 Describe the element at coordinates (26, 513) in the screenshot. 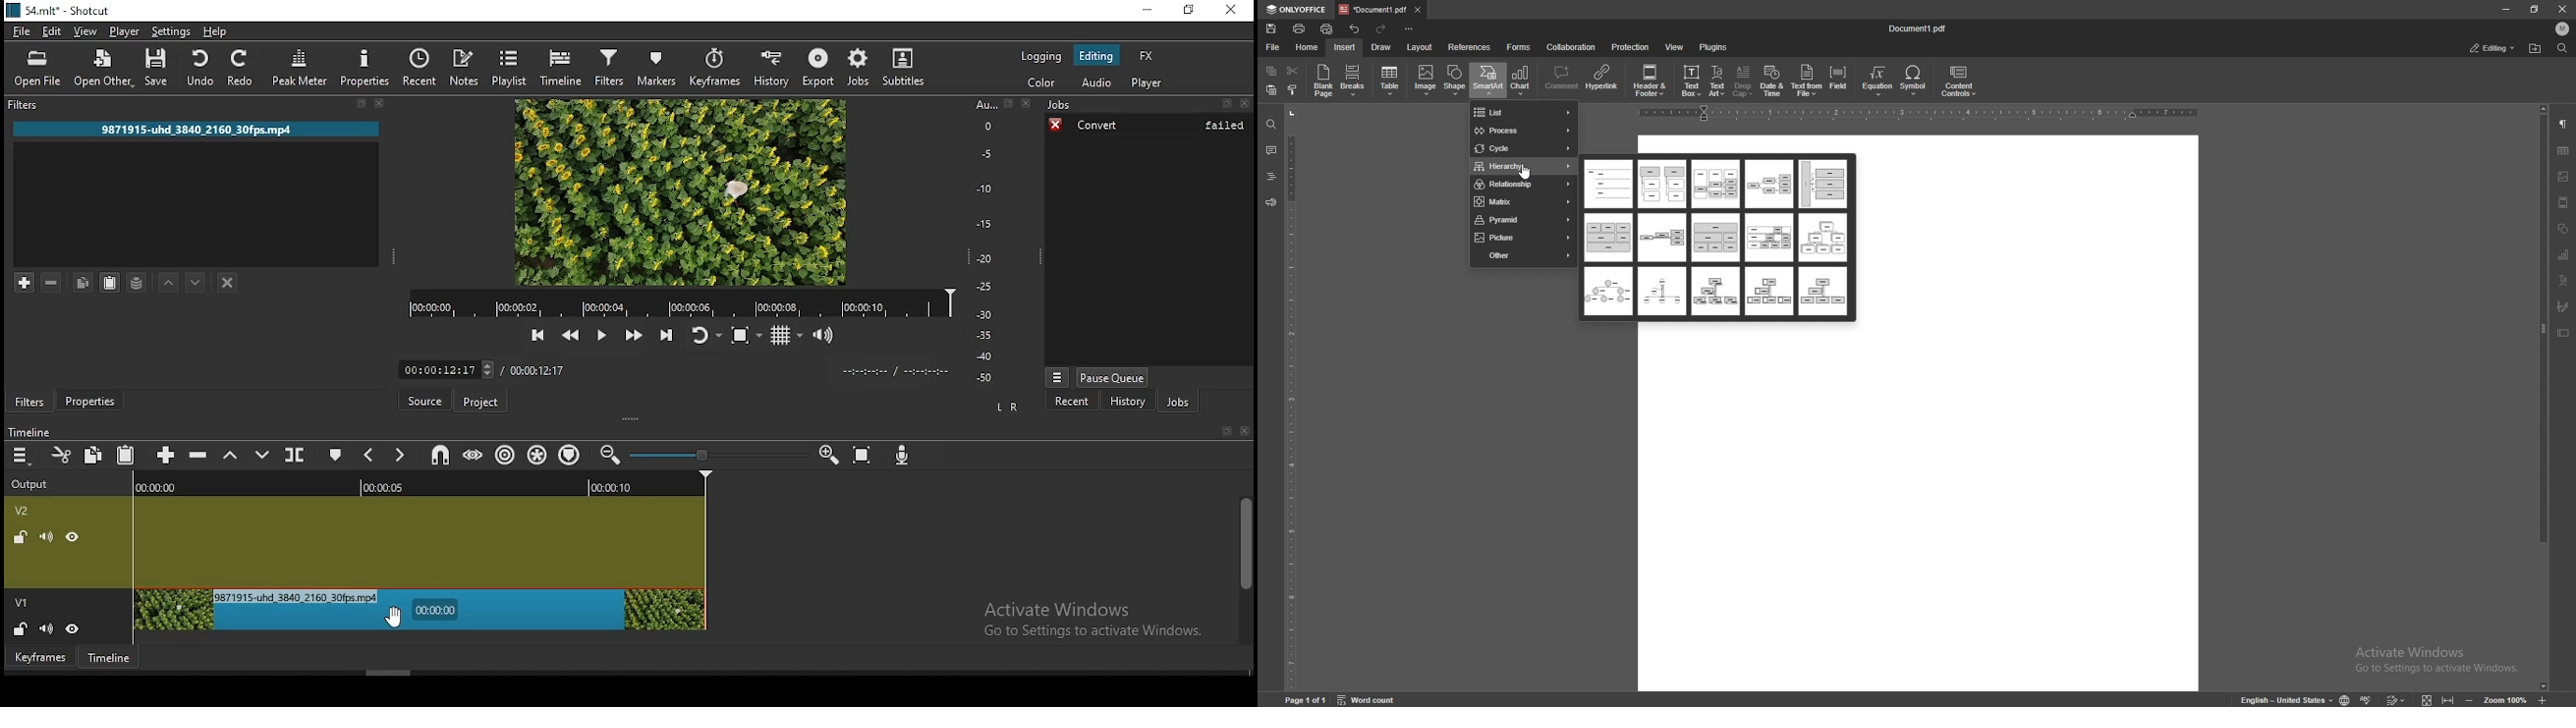

I see `v2` at that location.